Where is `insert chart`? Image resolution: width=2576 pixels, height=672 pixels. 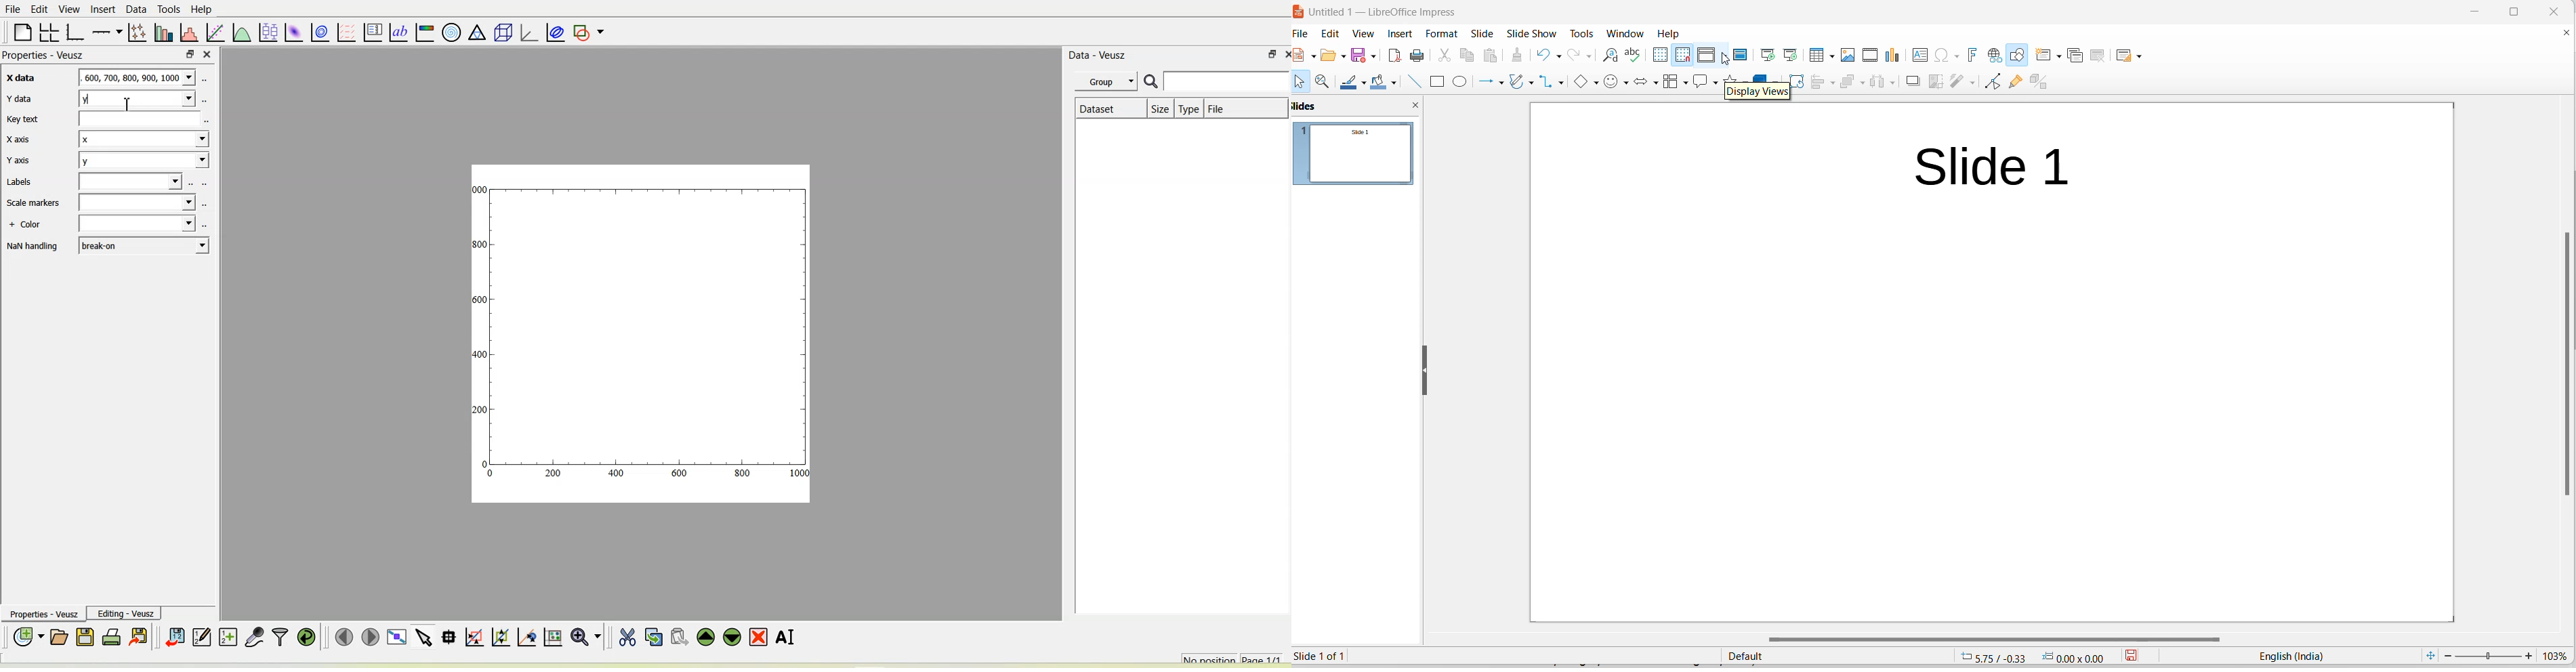
insert chart is located at coordinates (1895, 56).